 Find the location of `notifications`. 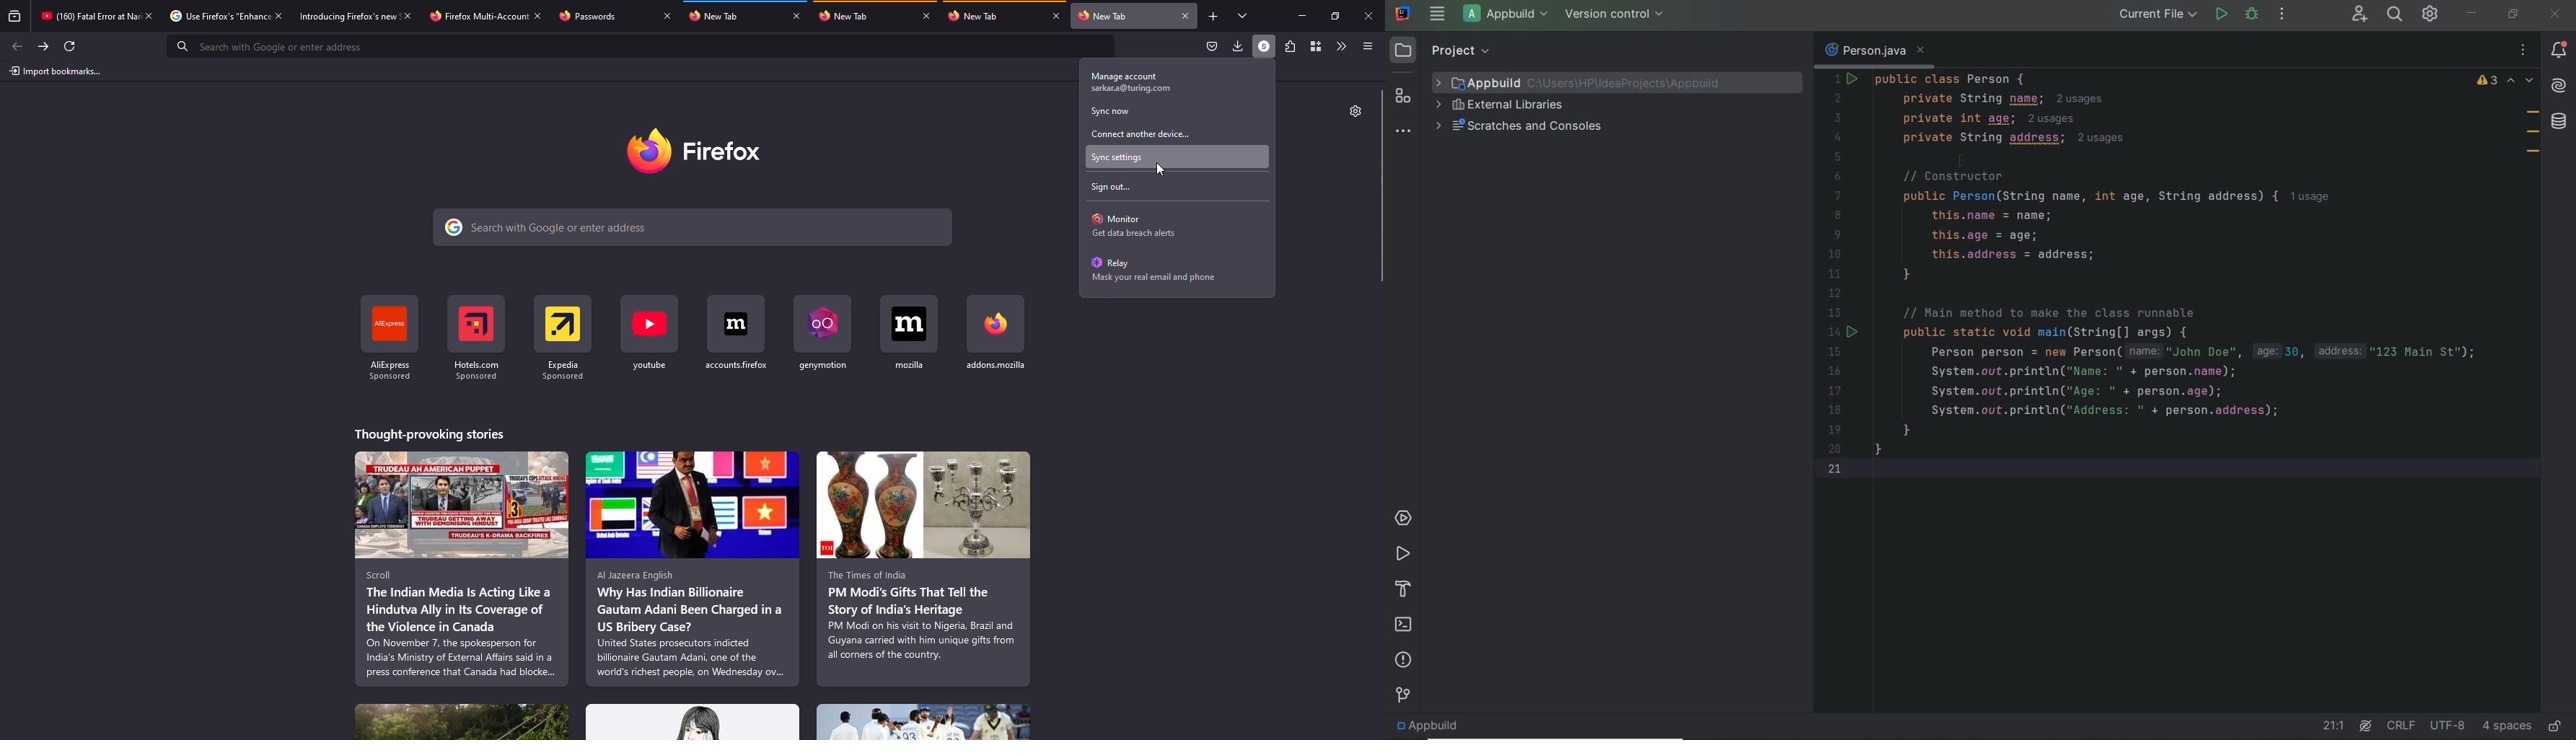

notifications is located at coordinates (2562, 50).